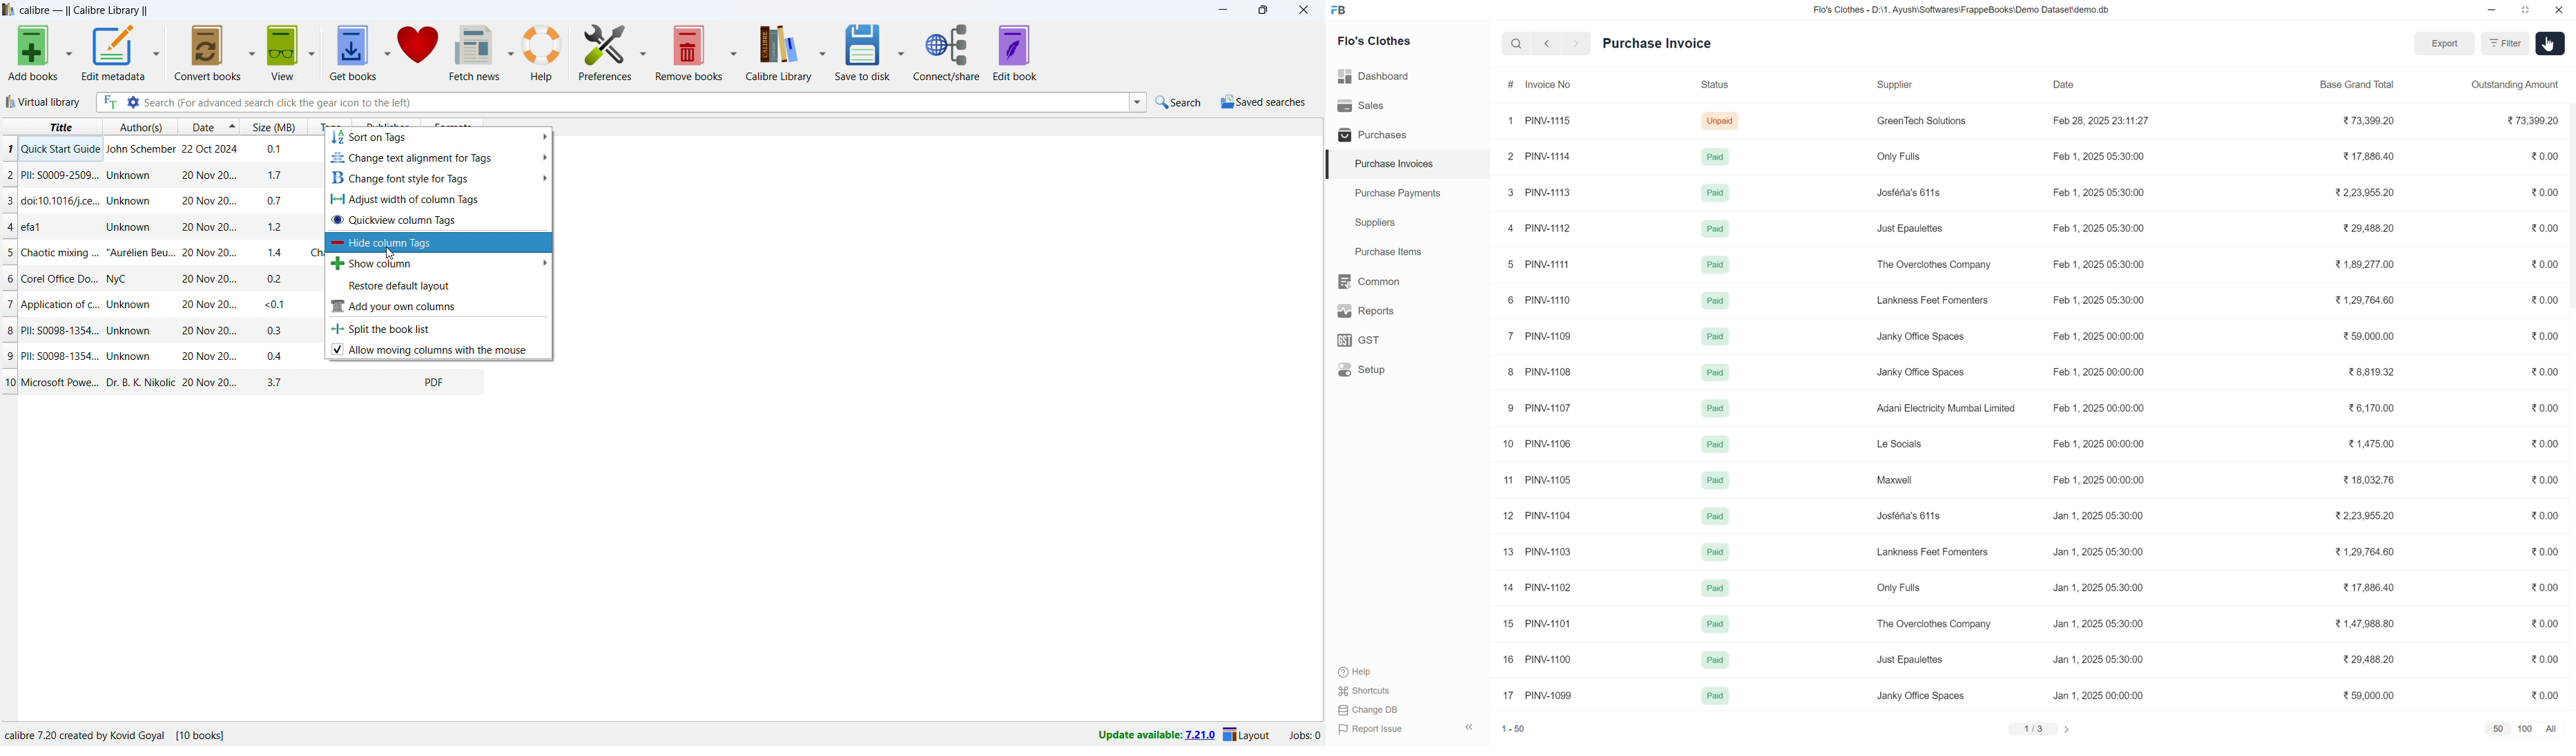 This screenshot has height=756, width=2576. What do you see at coordinates (1574, 43) in the screenshot?
I see `previous` at bounding box center [1574, 43].